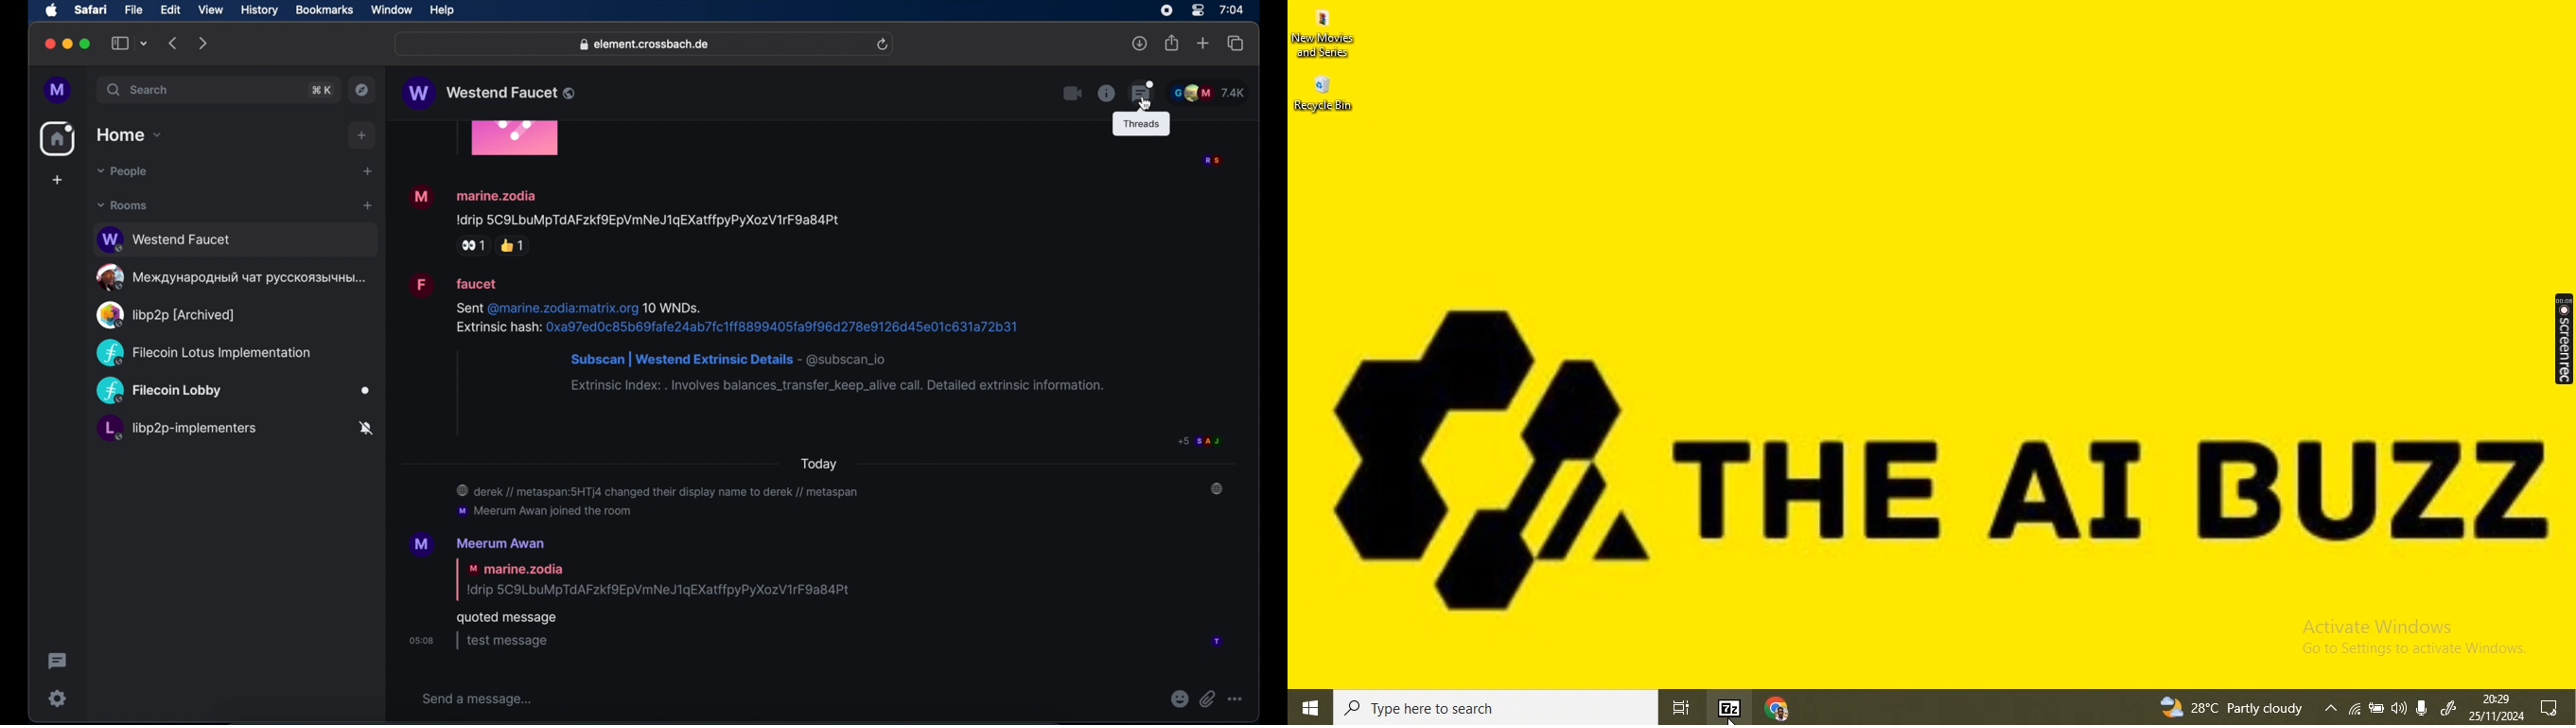 Image resolution: width=2576 pixels, height=728 pixels. Describe the element at coordinates (475, 701) in the screenshot. I see `send a message` at that location.